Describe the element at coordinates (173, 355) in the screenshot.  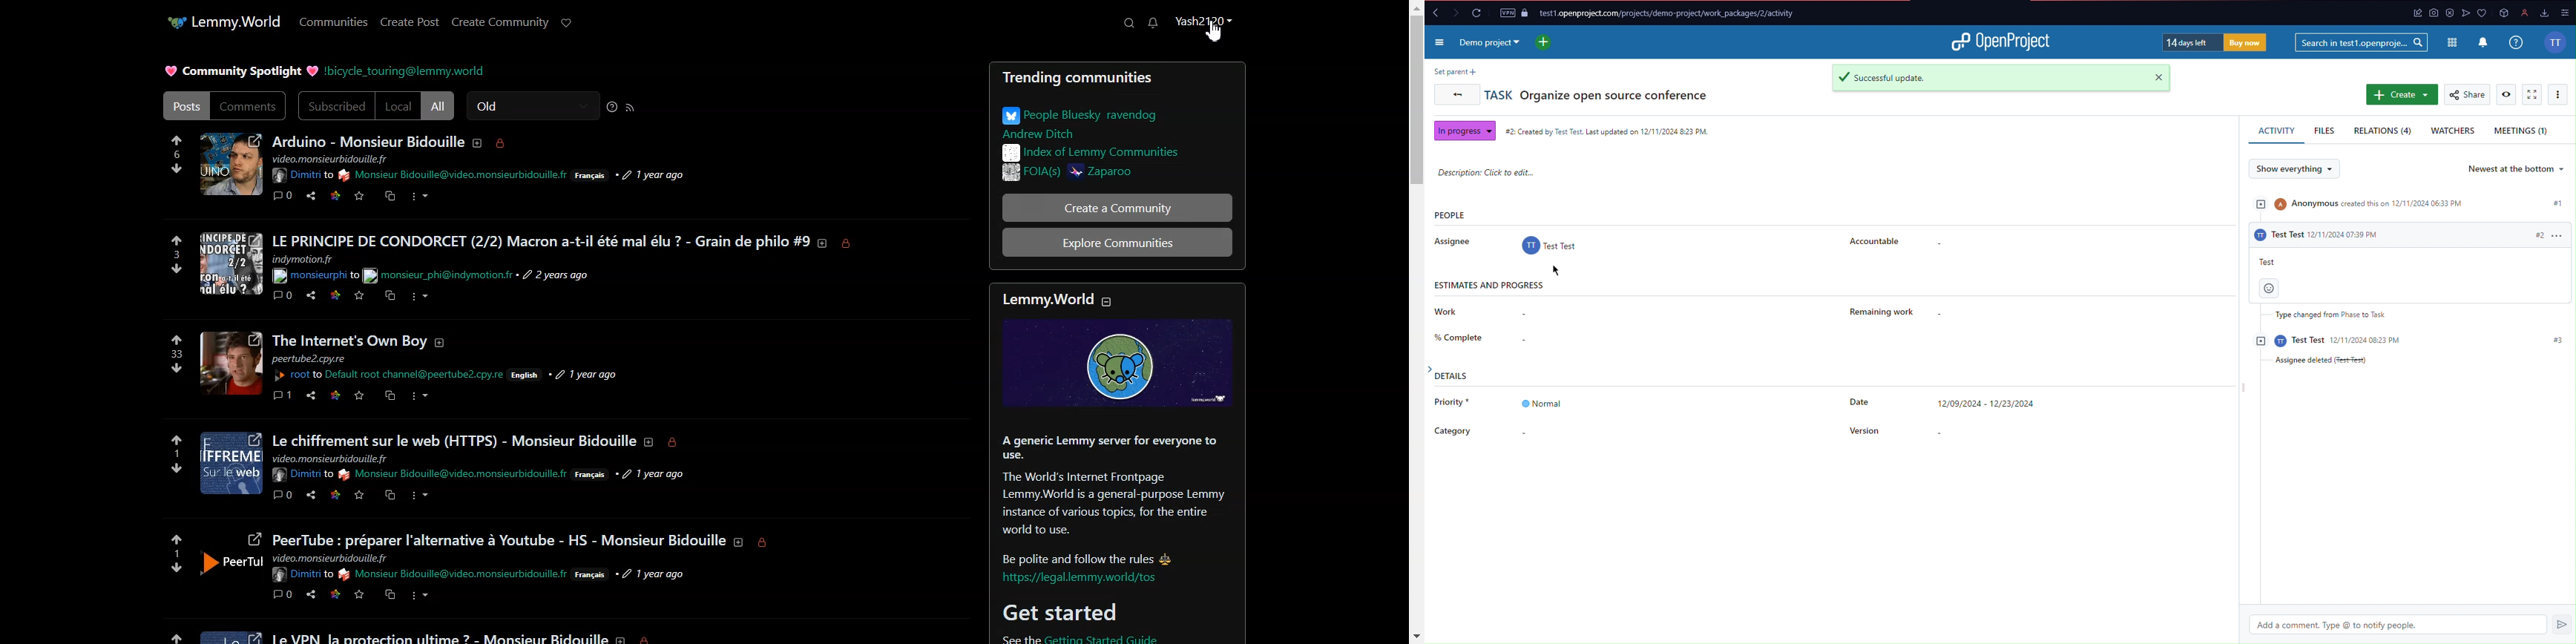
I see `33` at that location.